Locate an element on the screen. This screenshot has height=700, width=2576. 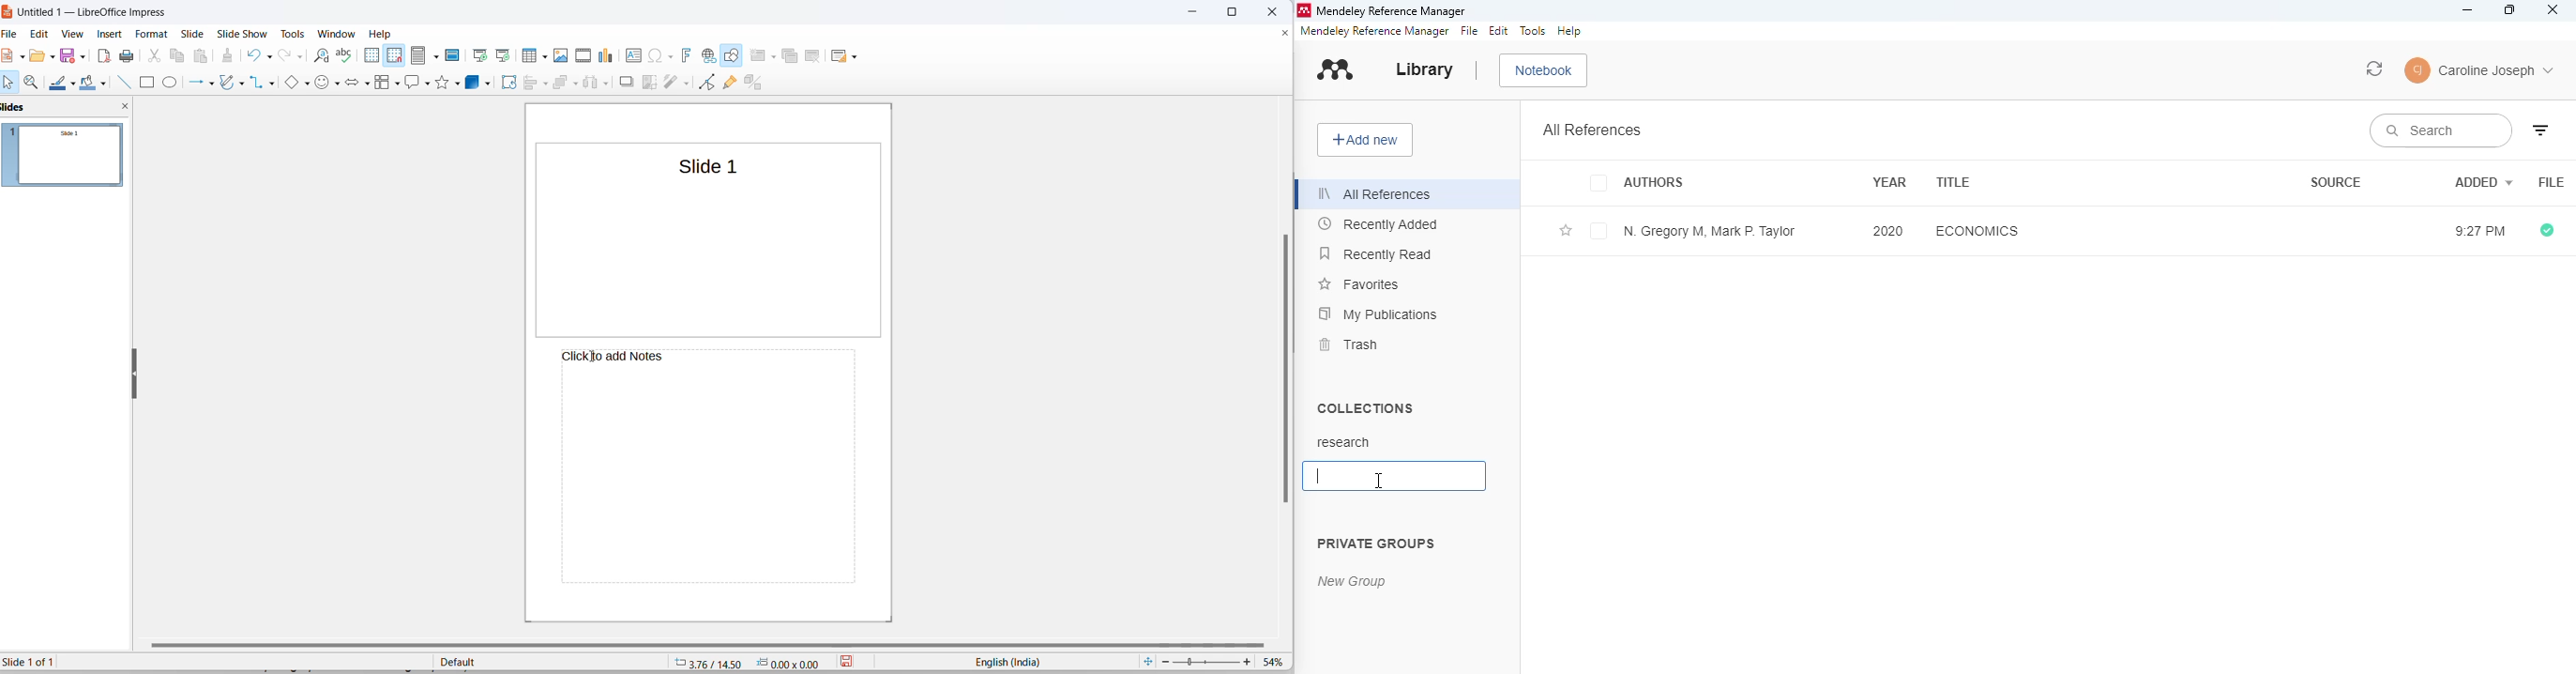
close is located at coordinates (1270, 10).